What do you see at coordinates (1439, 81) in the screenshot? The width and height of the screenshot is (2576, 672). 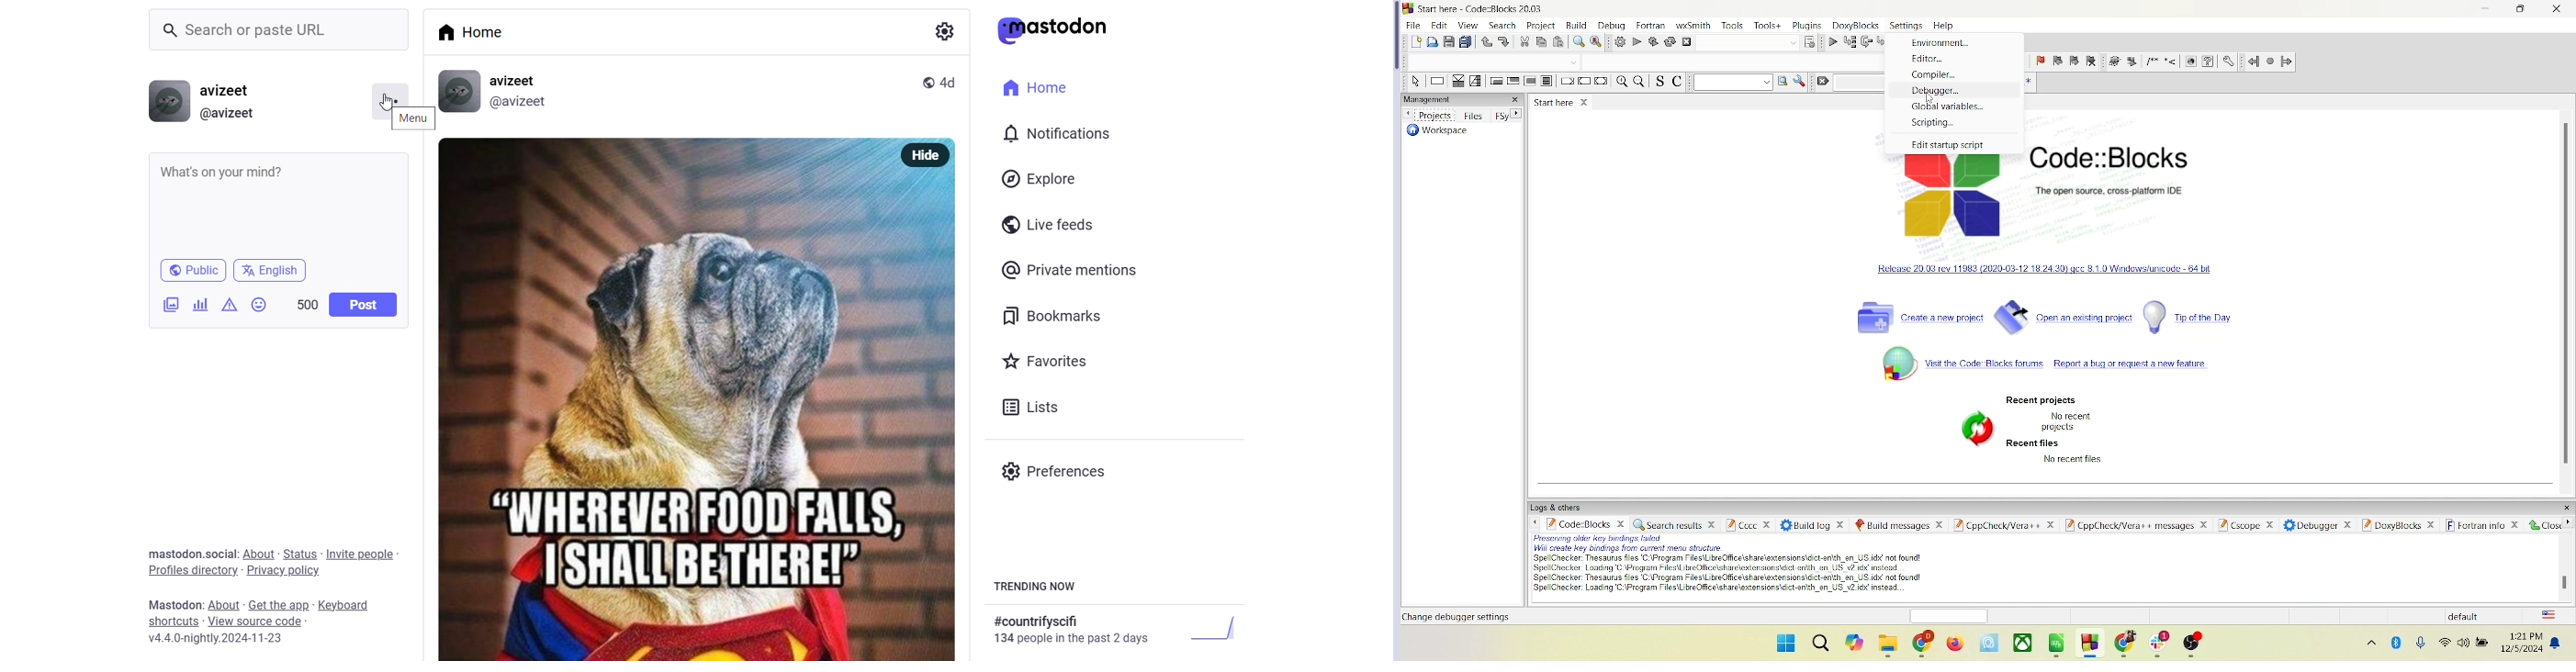 I see `instruction` at bounding box center [1439, 81].